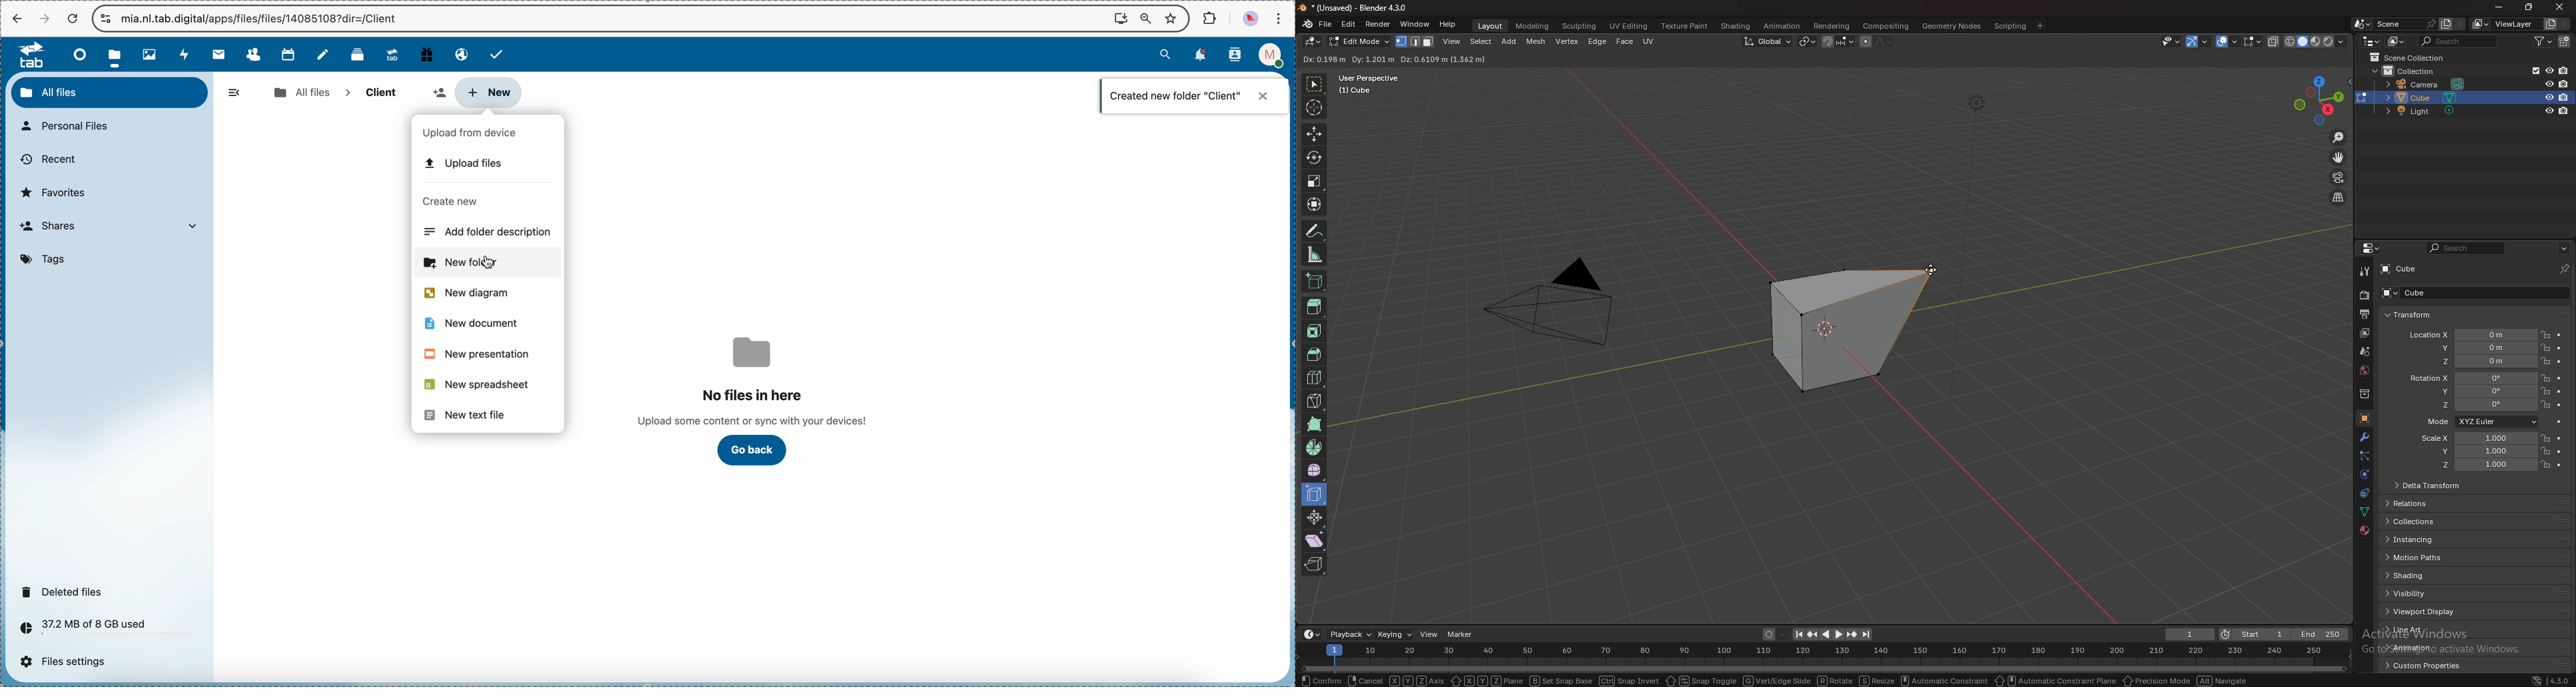 This screenshot has width=2576, height=700. What do you see at coordinates (2421, 541) in the screenshot?
I see `instancing` at bounding box center [2421, 541].